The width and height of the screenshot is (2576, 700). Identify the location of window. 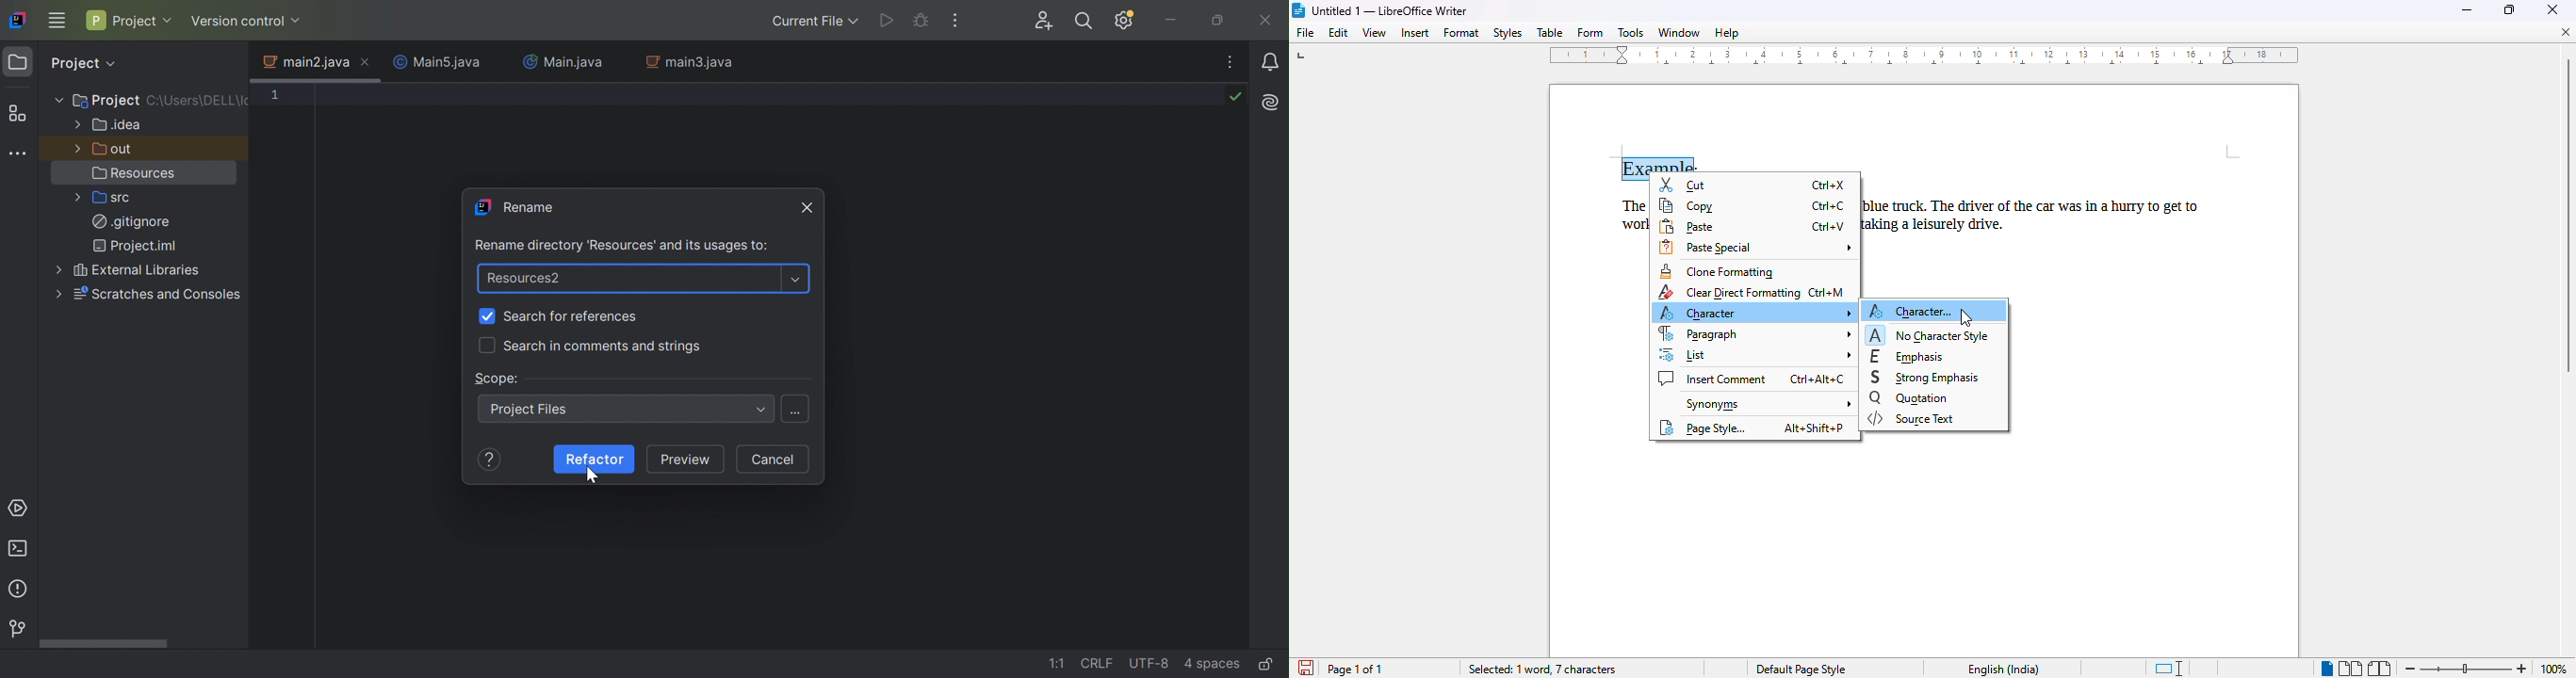
(1679, 32).